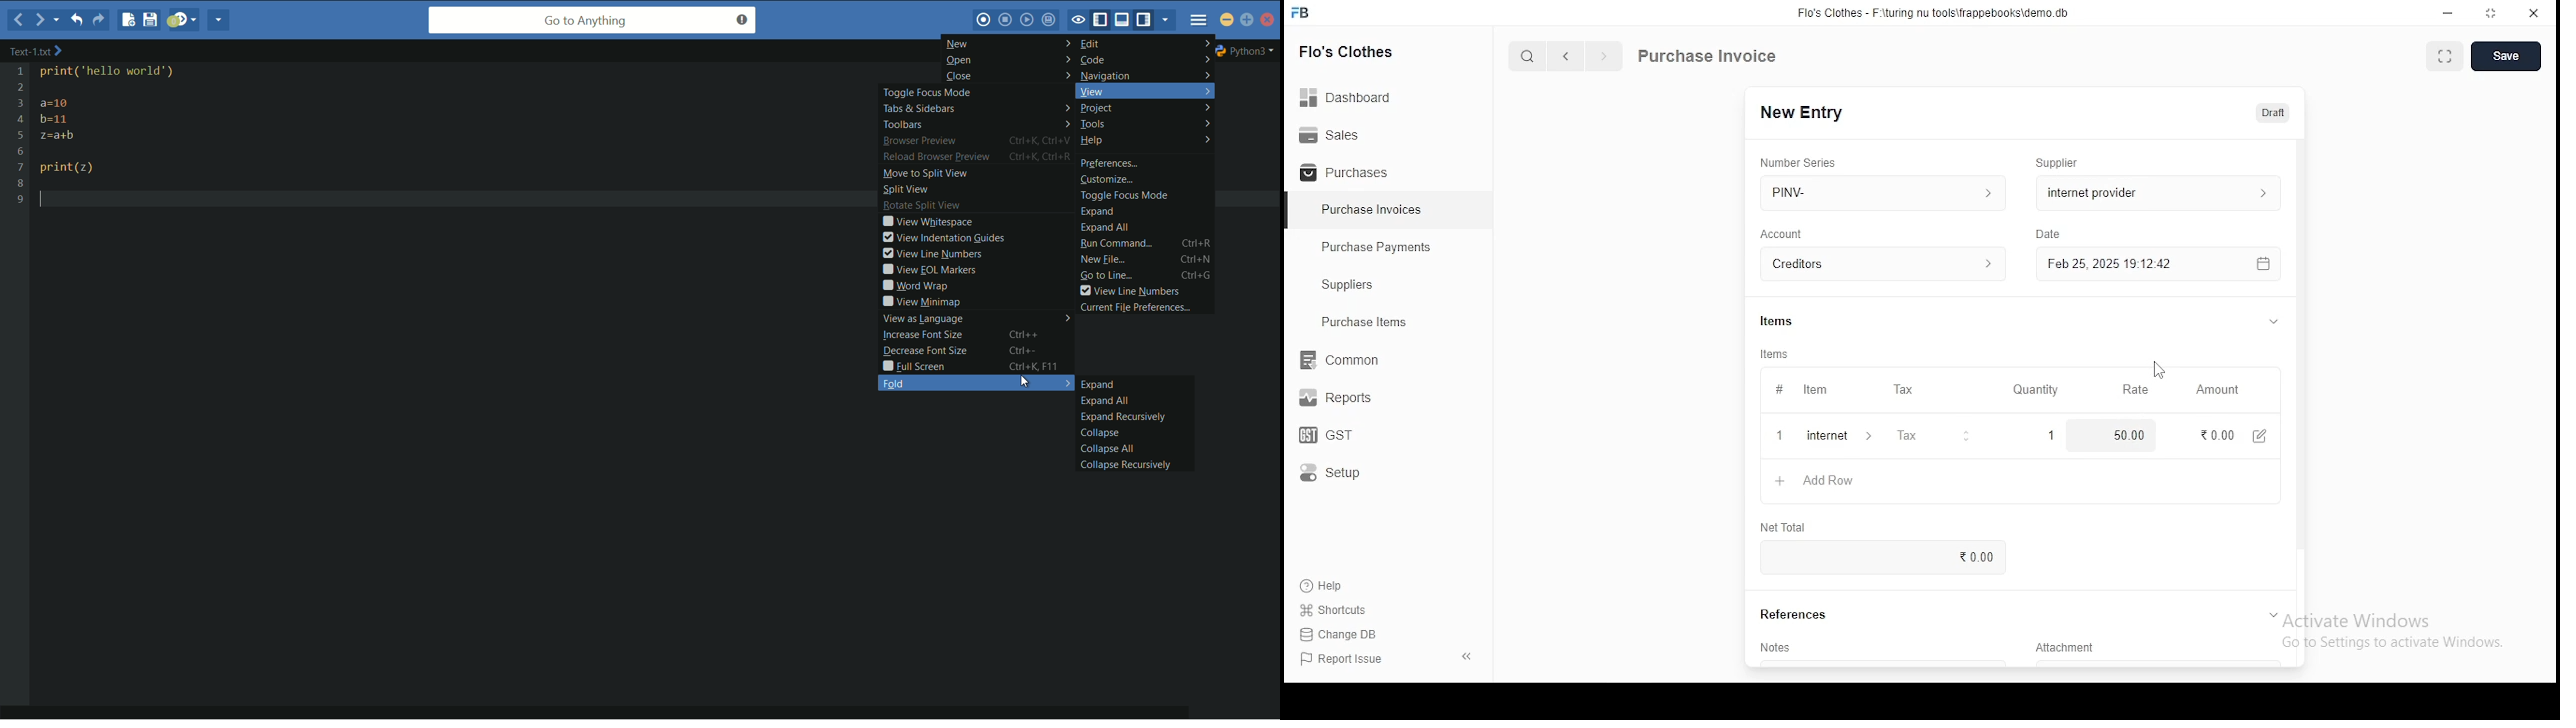  I want to click on next, so click(1604, 58).